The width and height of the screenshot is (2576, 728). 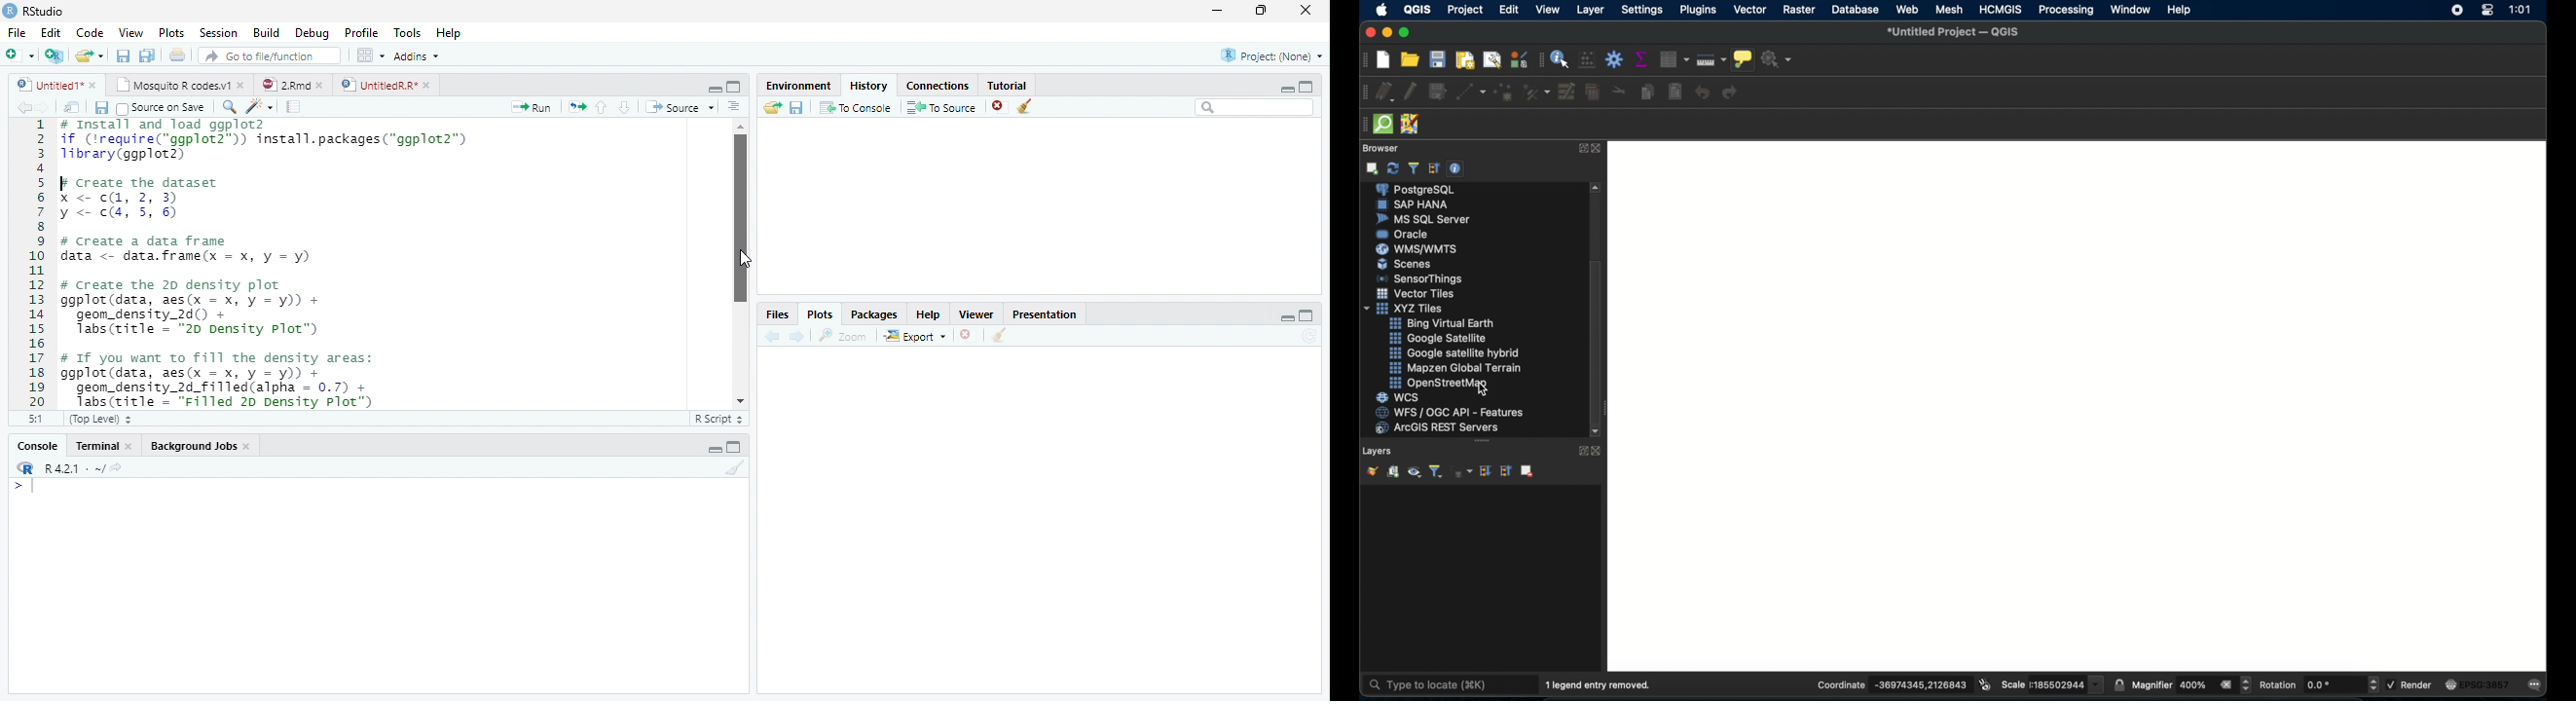 I want to click on Tutorial, so click(x=1009, y=85).